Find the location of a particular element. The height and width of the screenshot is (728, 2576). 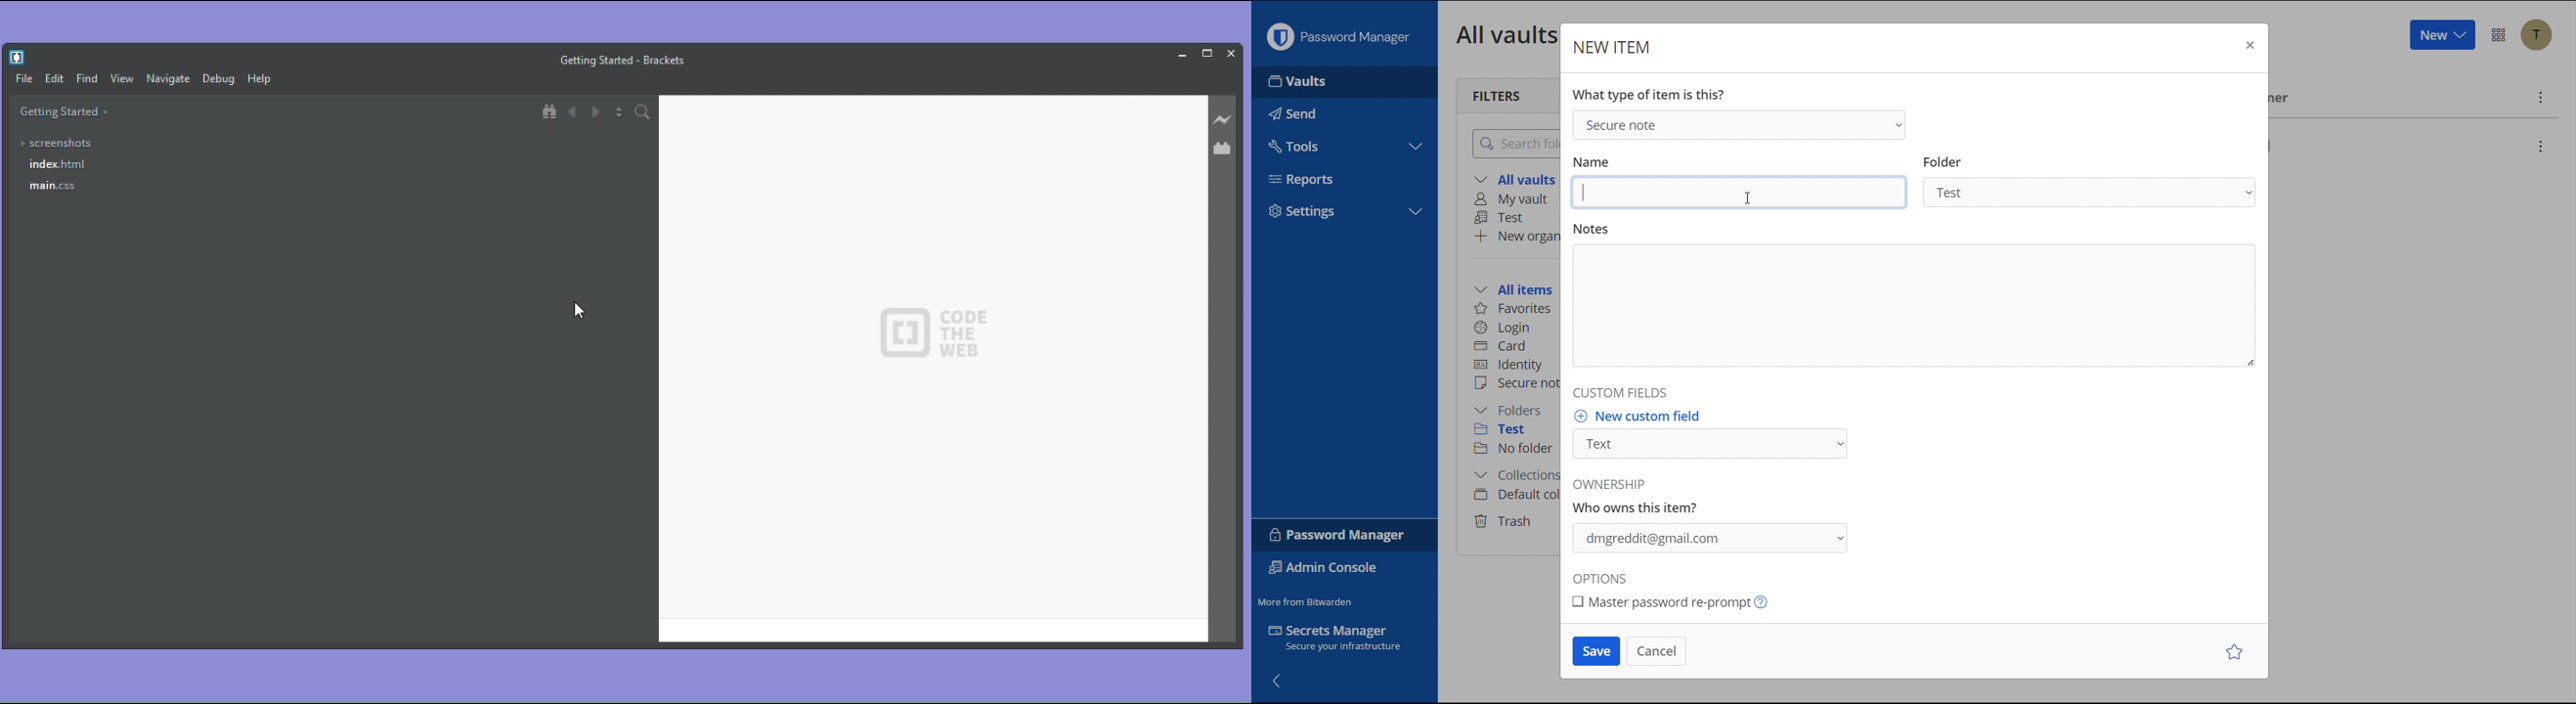

New is located at coordinates (2442, 35).